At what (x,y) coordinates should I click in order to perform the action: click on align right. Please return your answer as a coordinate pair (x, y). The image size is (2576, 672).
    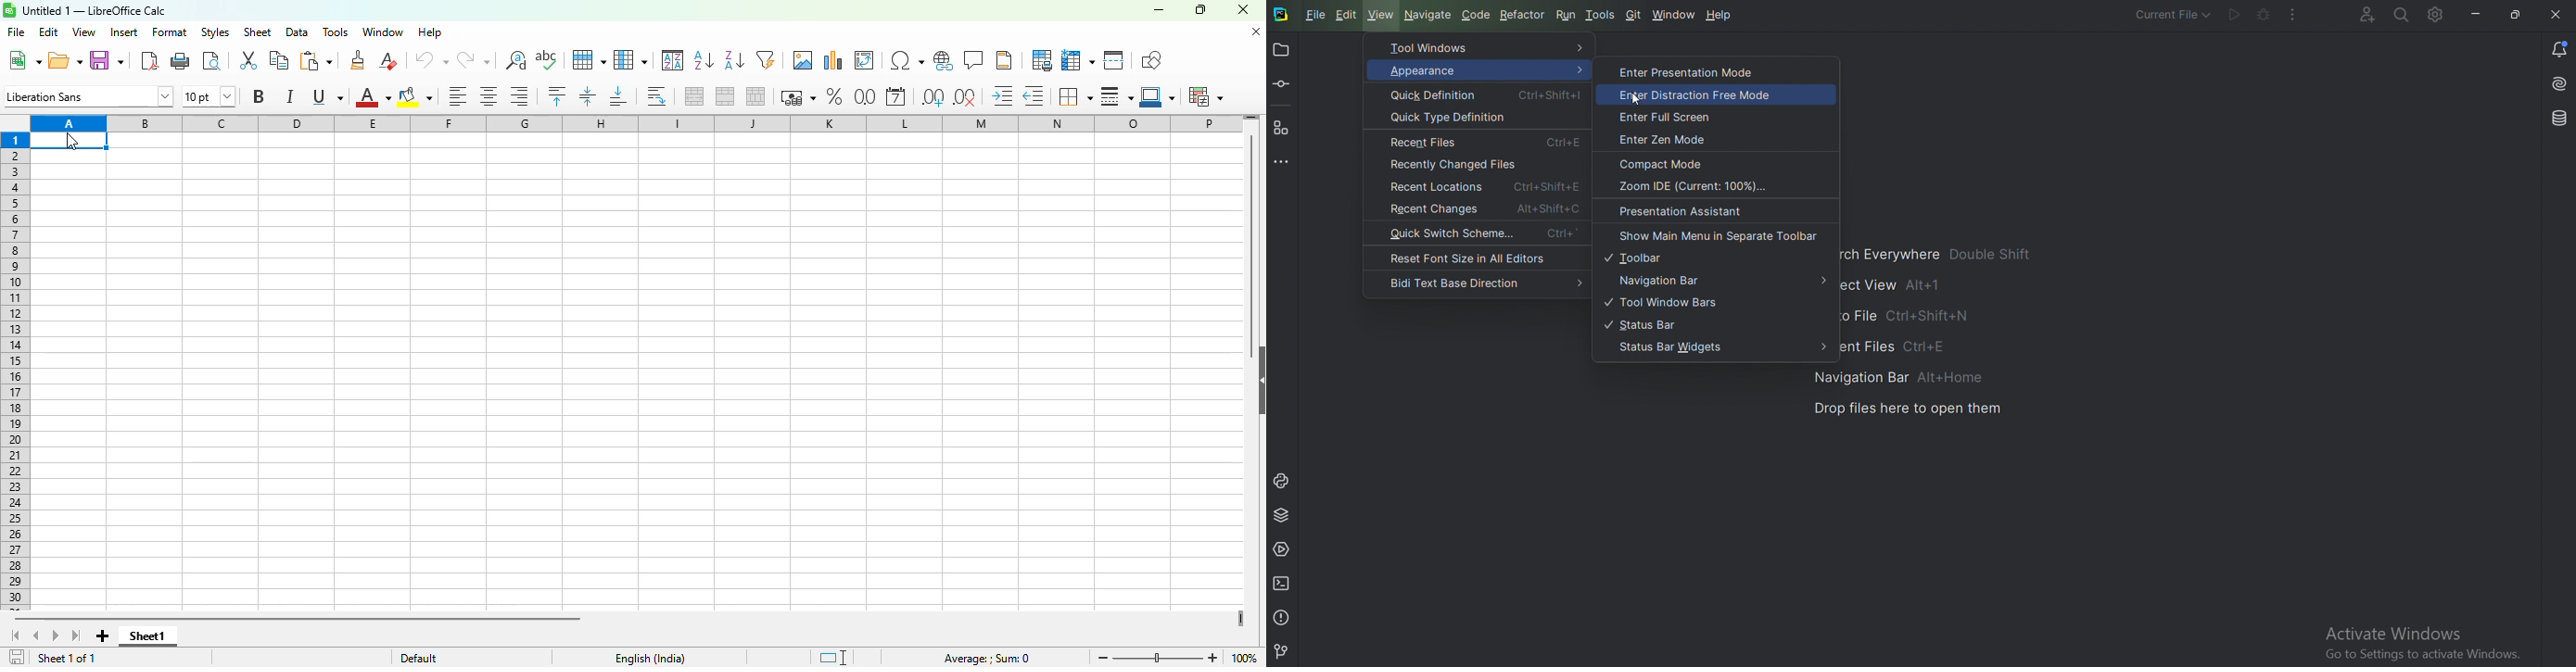
    Looking at the image, I should click on (518, 97).